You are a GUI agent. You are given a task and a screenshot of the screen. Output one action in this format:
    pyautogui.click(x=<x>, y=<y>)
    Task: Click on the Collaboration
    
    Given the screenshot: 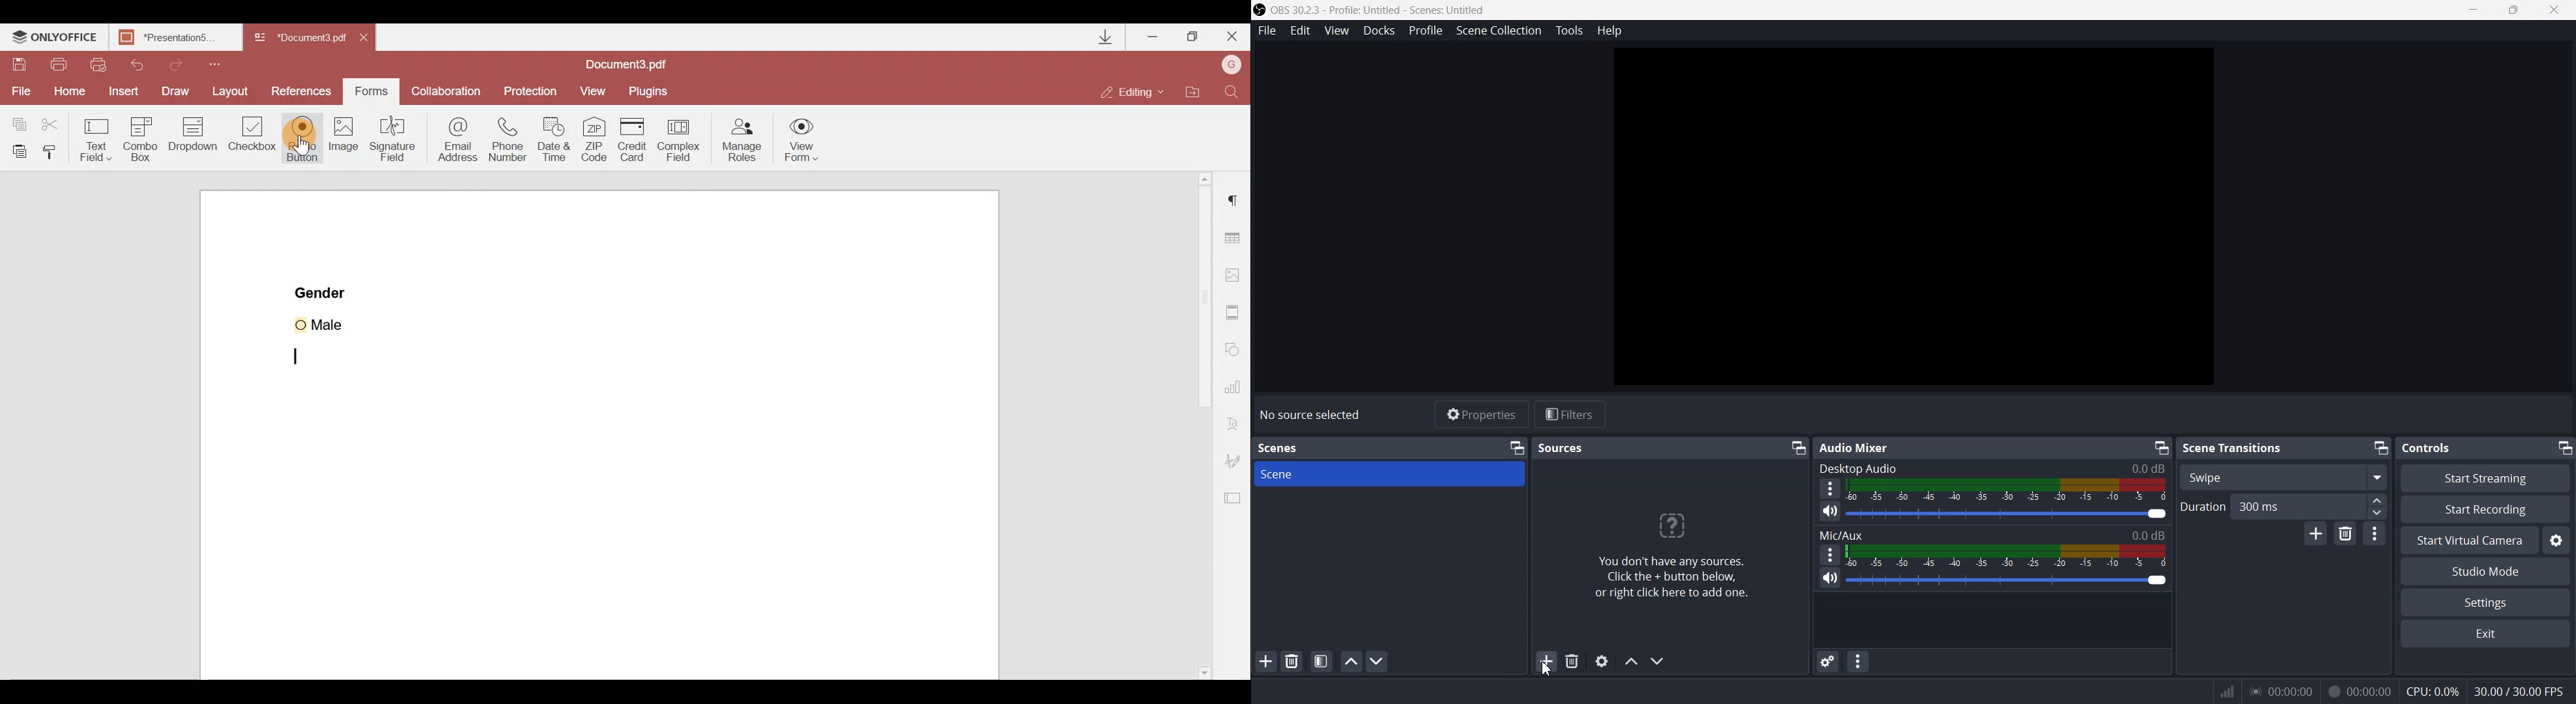 What is the action you would take?
    pyautogui.click(x=450, y=90)
    